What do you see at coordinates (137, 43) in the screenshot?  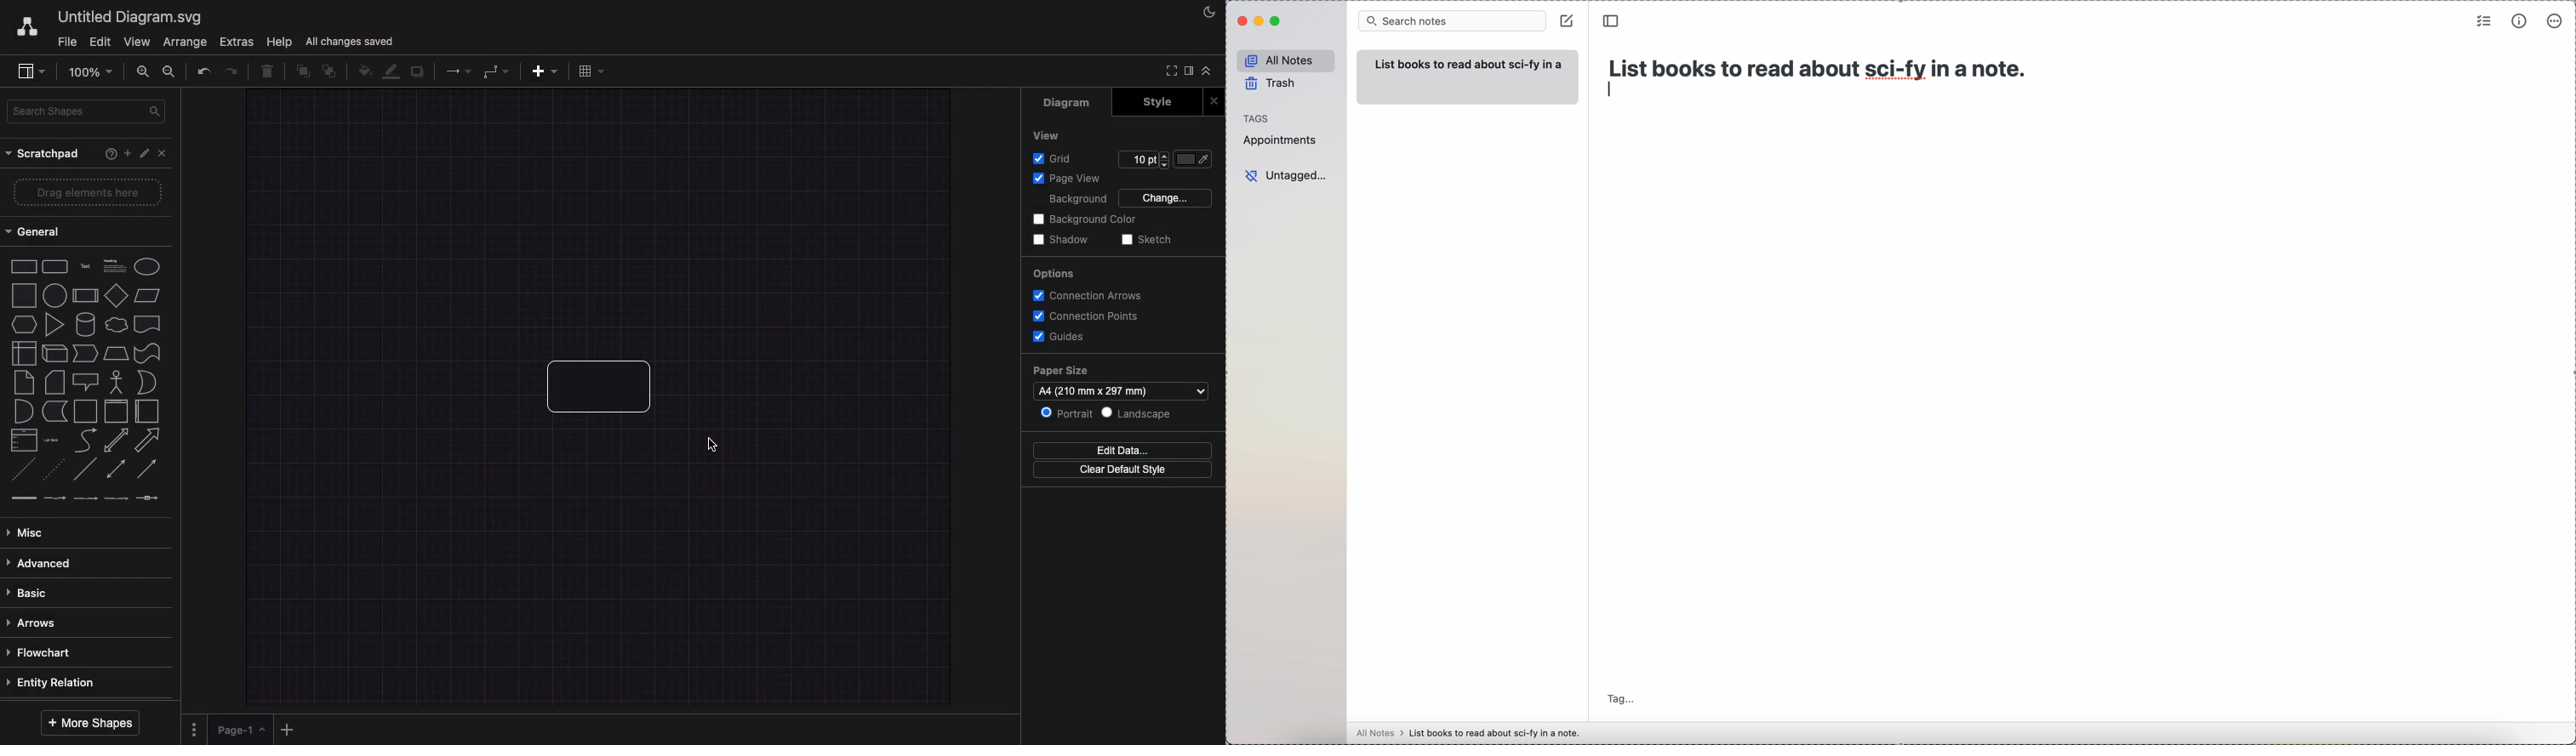 I see `View` at bounding box center [137, 43].